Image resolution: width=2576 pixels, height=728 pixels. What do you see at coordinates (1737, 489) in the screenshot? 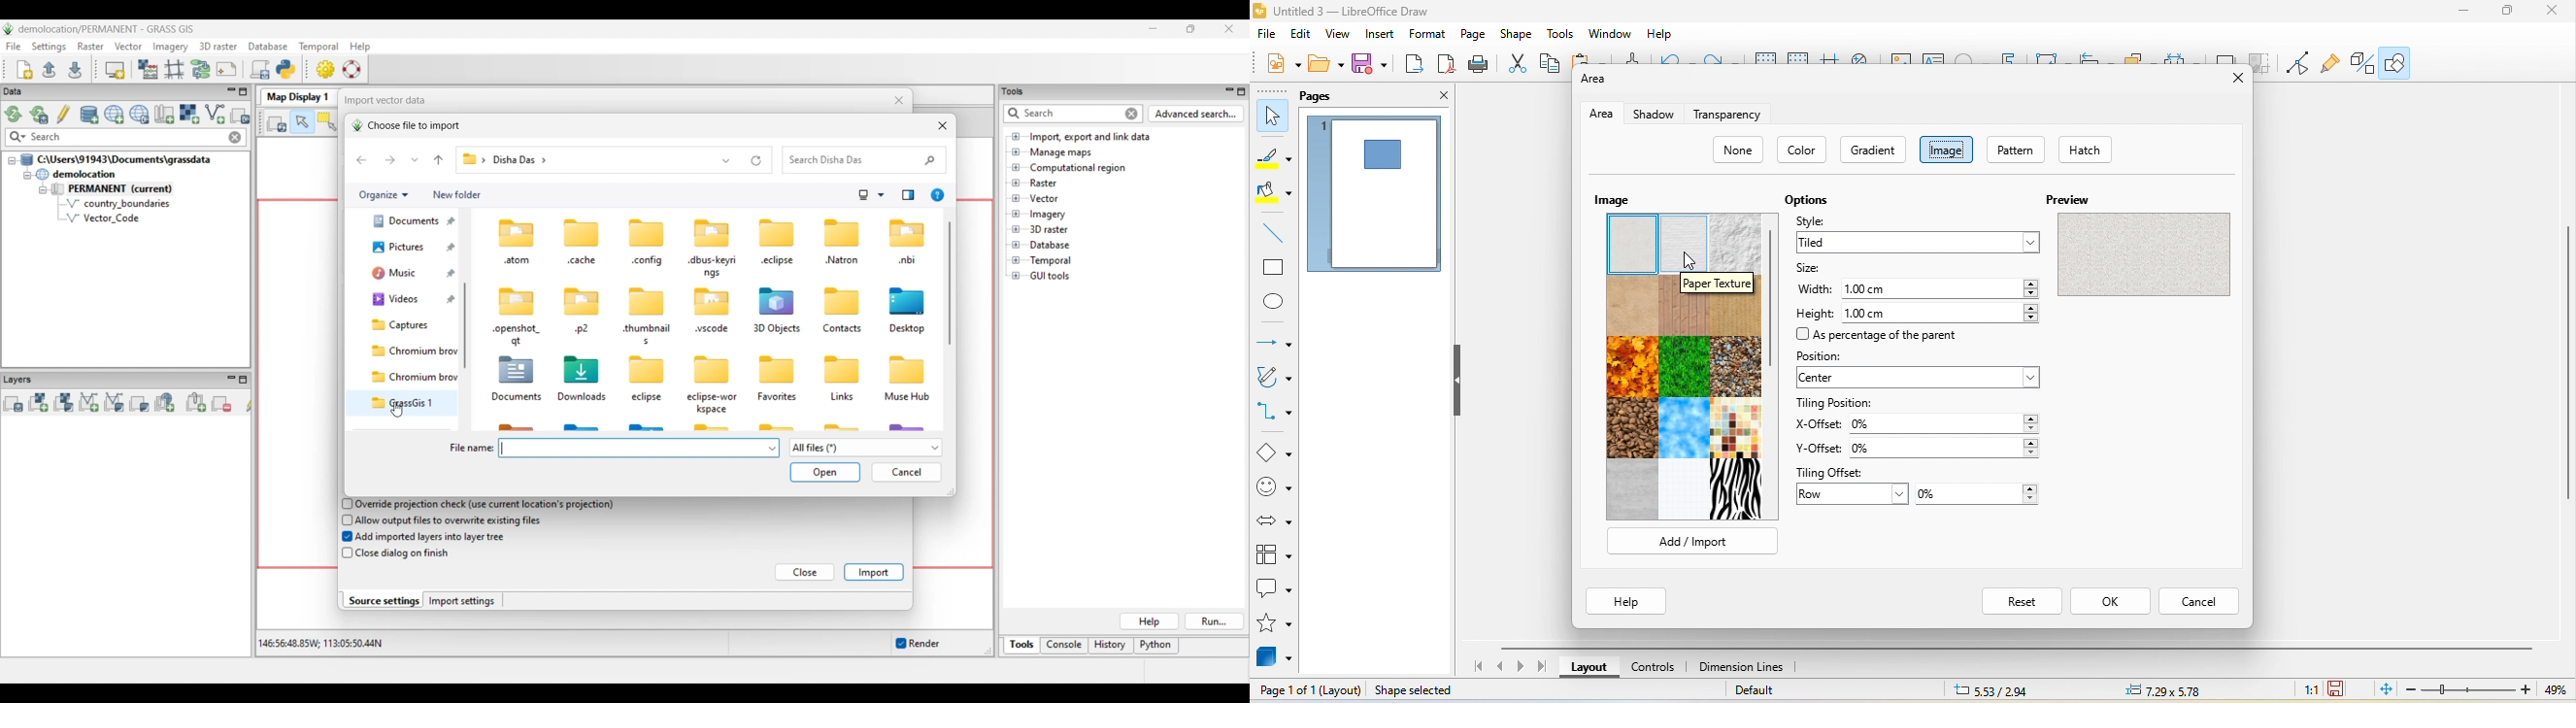
I see `texture 15` at bounding box center [1737, 489].